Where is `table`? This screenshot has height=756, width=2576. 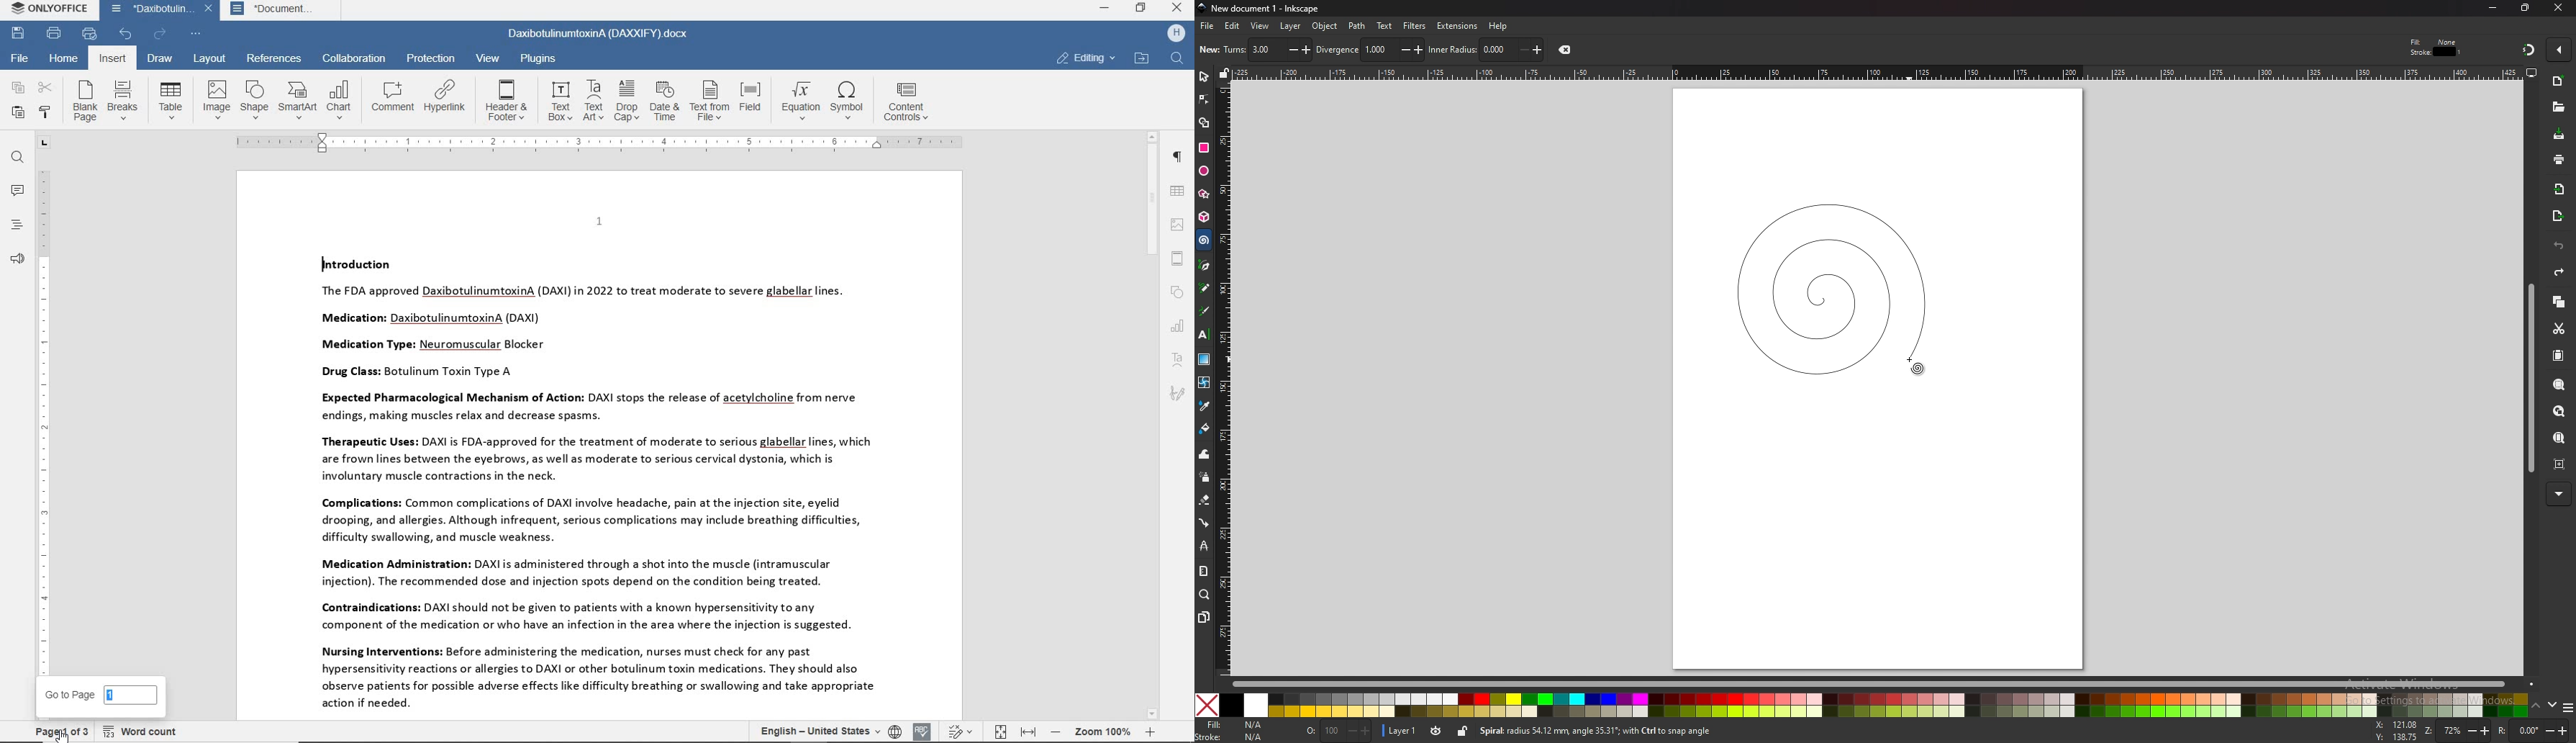 table is located at coordinates (170, 100).